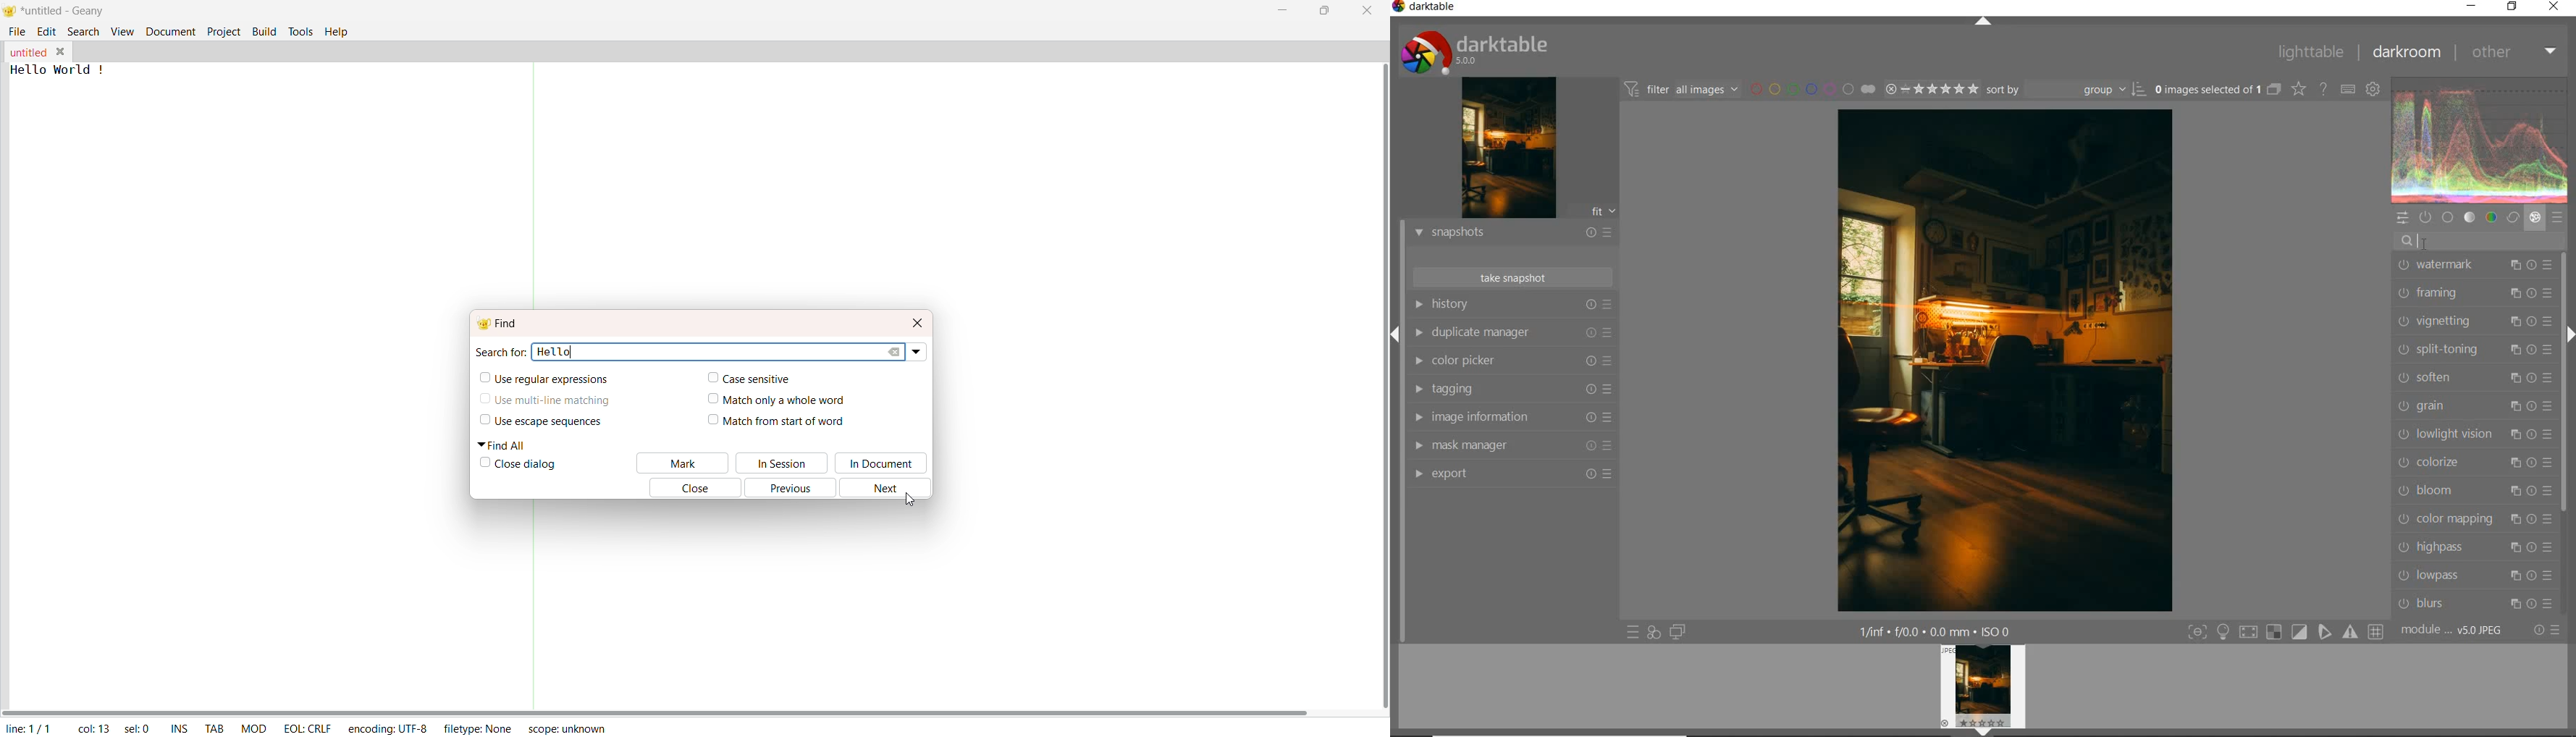  I want to click on minimize, so click(2472, 6).